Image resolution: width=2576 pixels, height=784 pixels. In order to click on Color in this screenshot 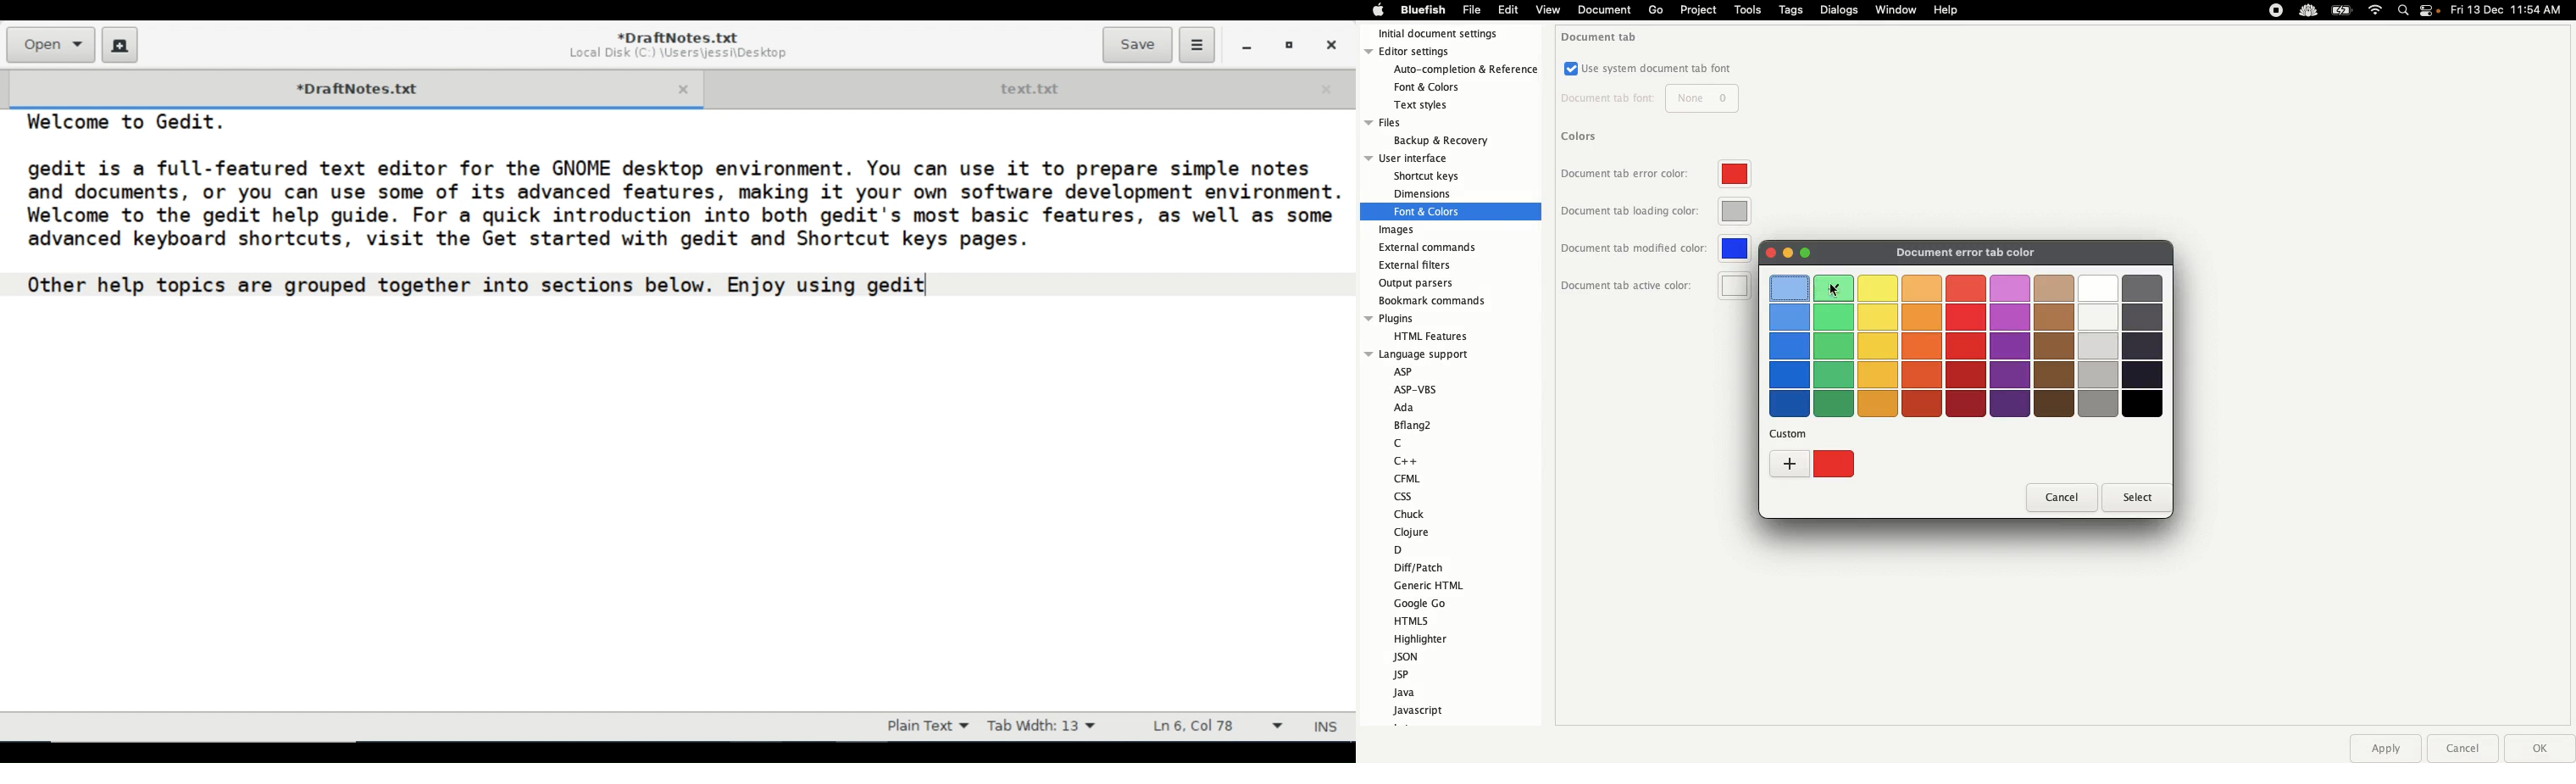, I will do `click(1772, 254)`.